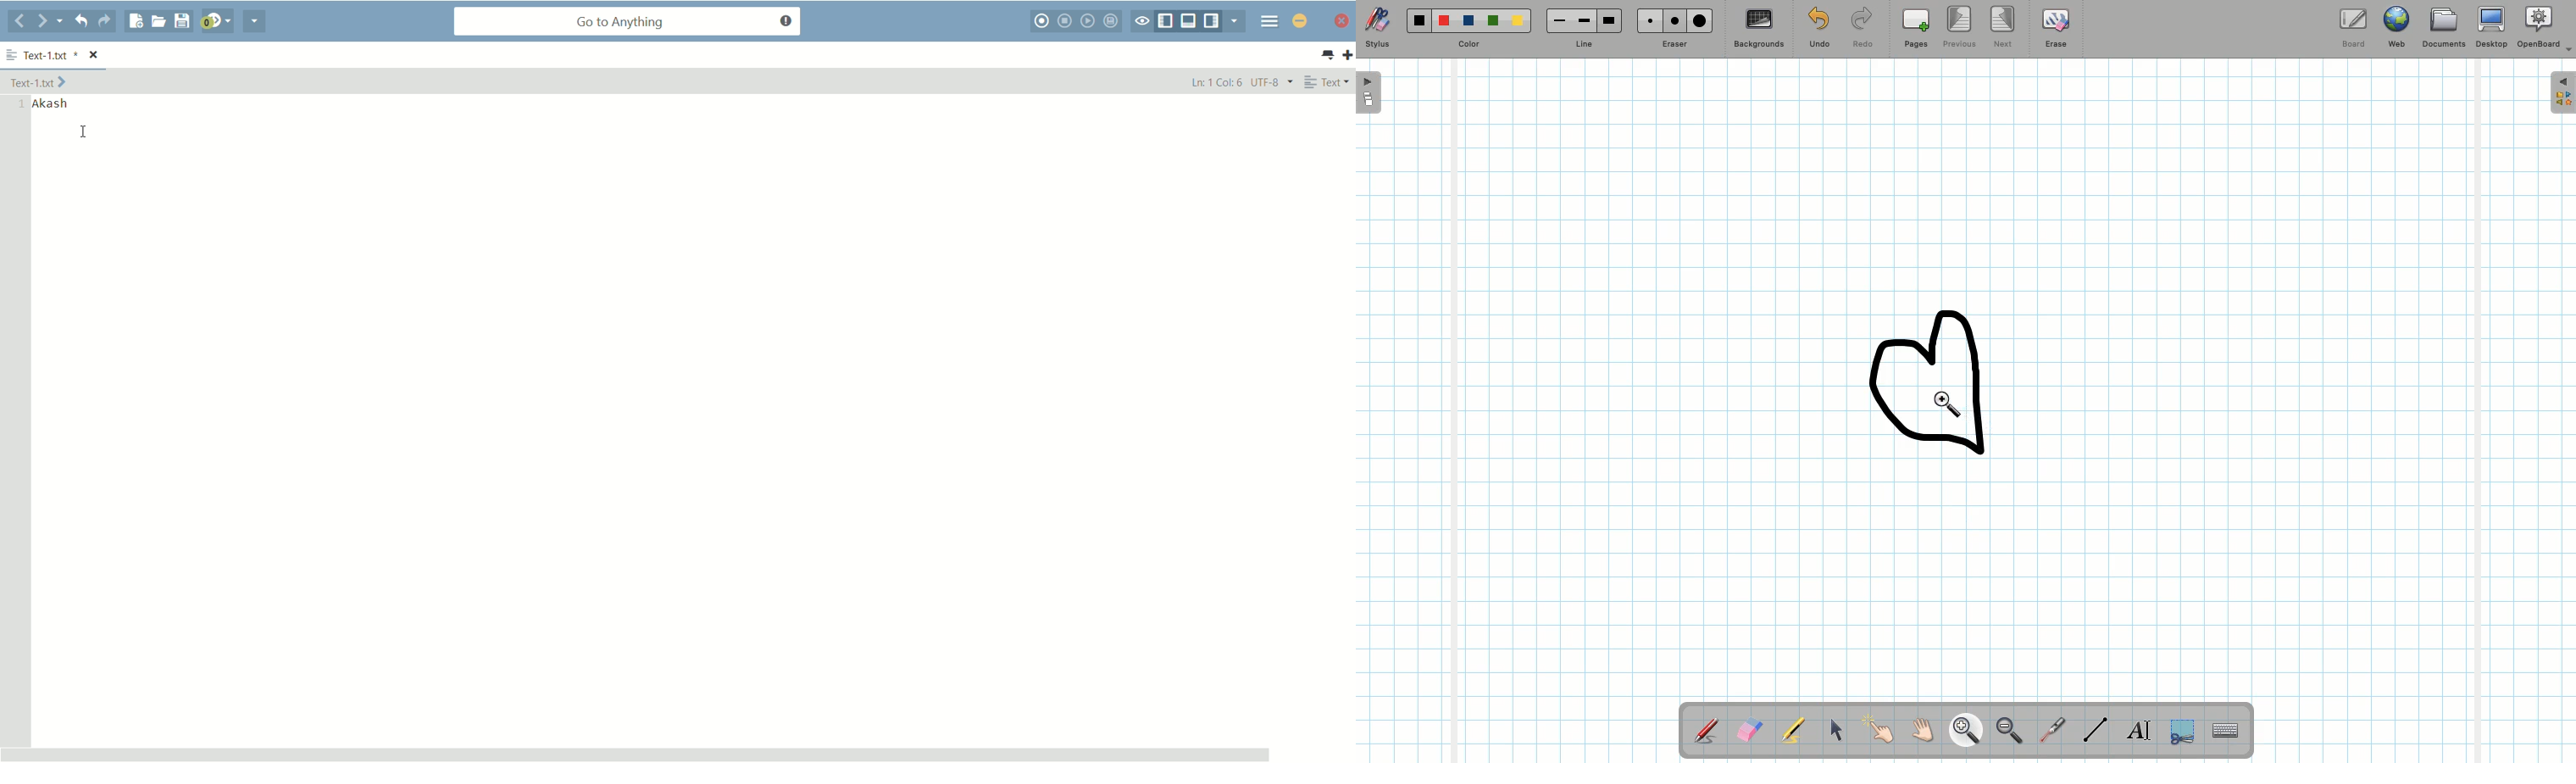  I want to click on more options, so click(11, 52).